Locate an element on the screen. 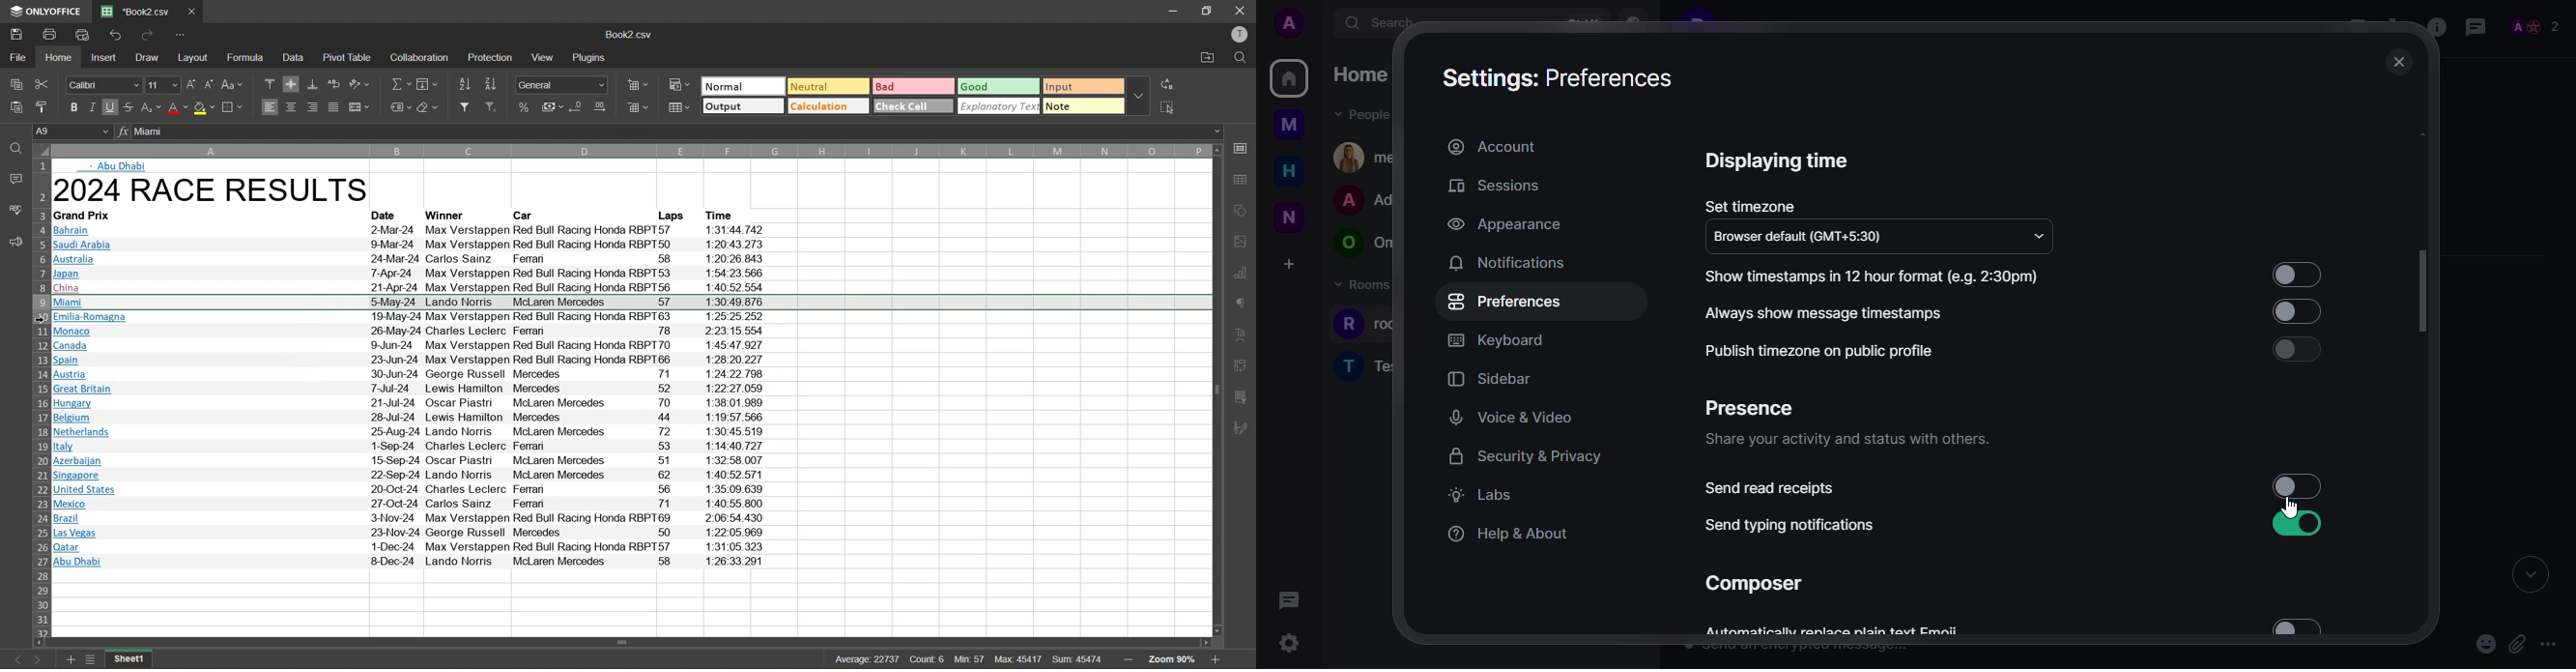 The width and height of the screenshot is (2576, 672). Saudi Arabia 9-Mar-24 Max Verstappen Red Bull Racing Honda RBPT50 1:20:43.273 is located at coordinates (413, 245).